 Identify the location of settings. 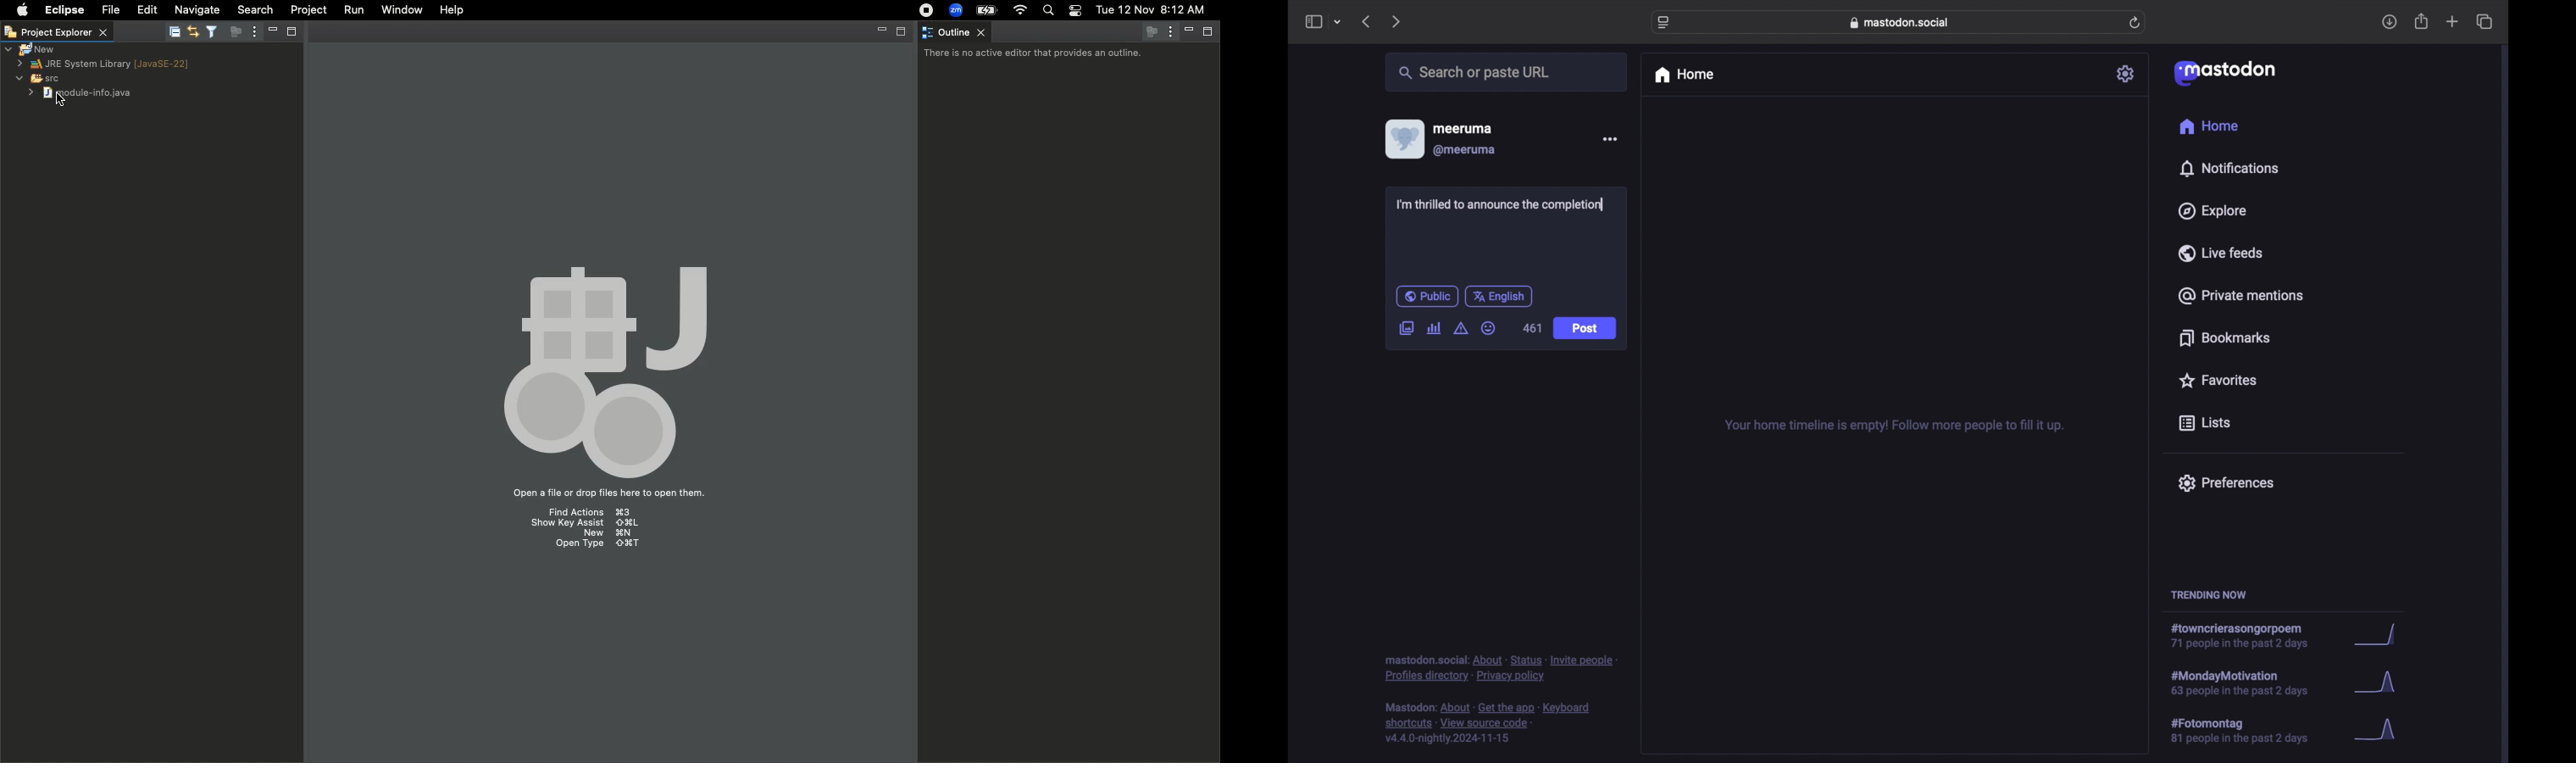
(2126, 73).